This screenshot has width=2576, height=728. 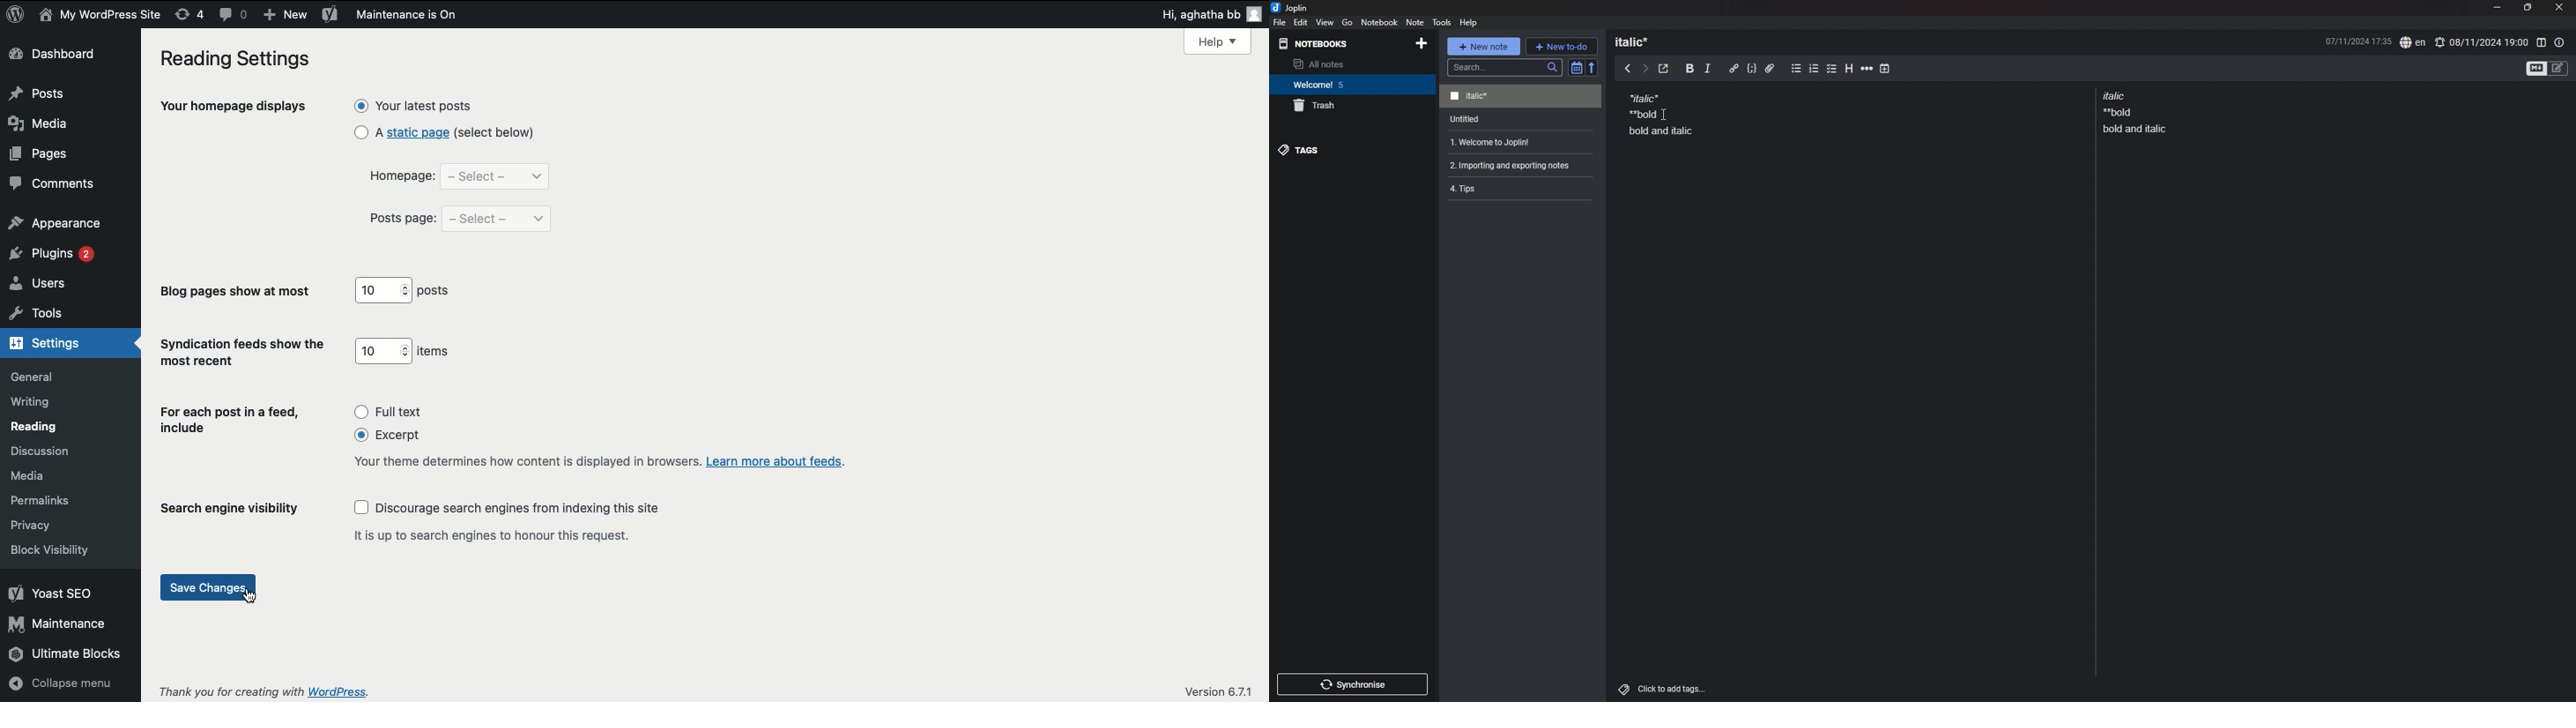 What do you see at coordinates (1593, 67) in the screenshot?
I see `reverse sort order` at bounding box center [1593, 67].